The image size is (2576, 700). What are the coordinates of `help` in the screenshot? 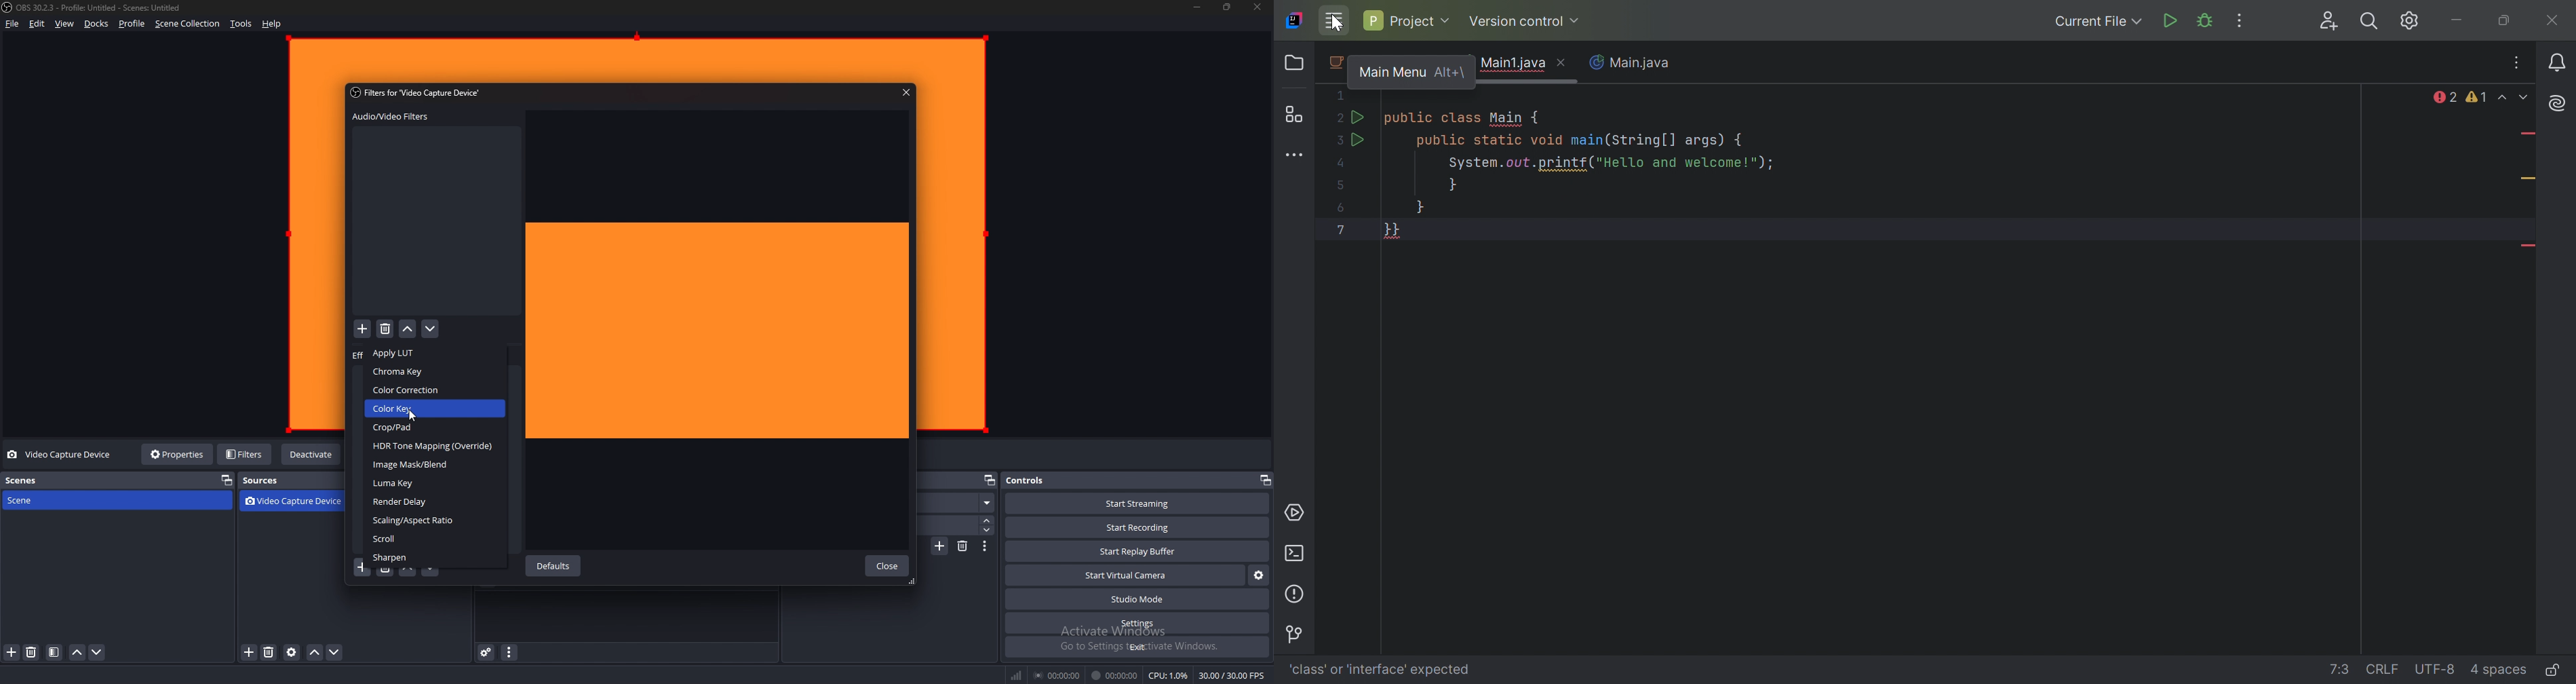 It's located at (272, 24).